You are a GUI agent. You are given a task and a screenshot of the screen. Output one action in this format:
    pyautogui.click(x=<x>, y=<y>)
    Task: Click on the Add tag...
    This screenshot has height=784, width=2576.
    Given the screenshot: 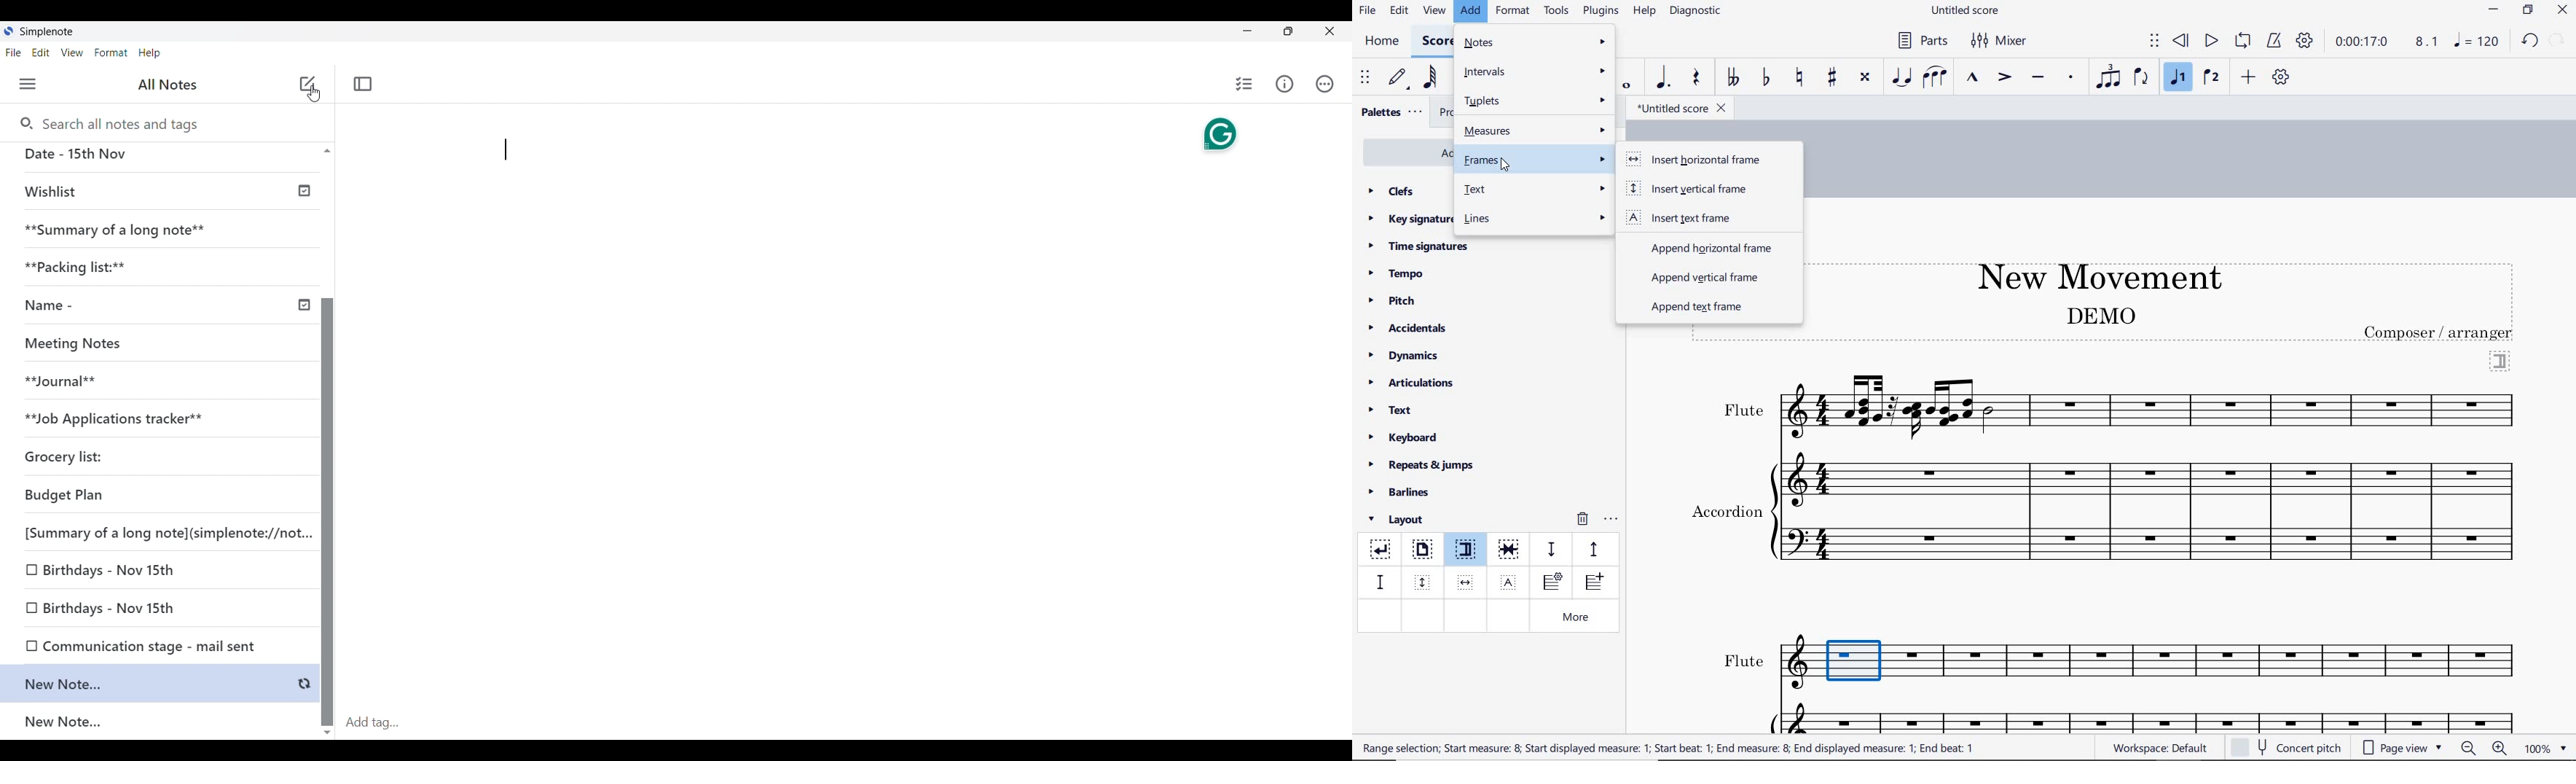 What is the action you would take?
    pyautogui.click(x=381, y=722)
    